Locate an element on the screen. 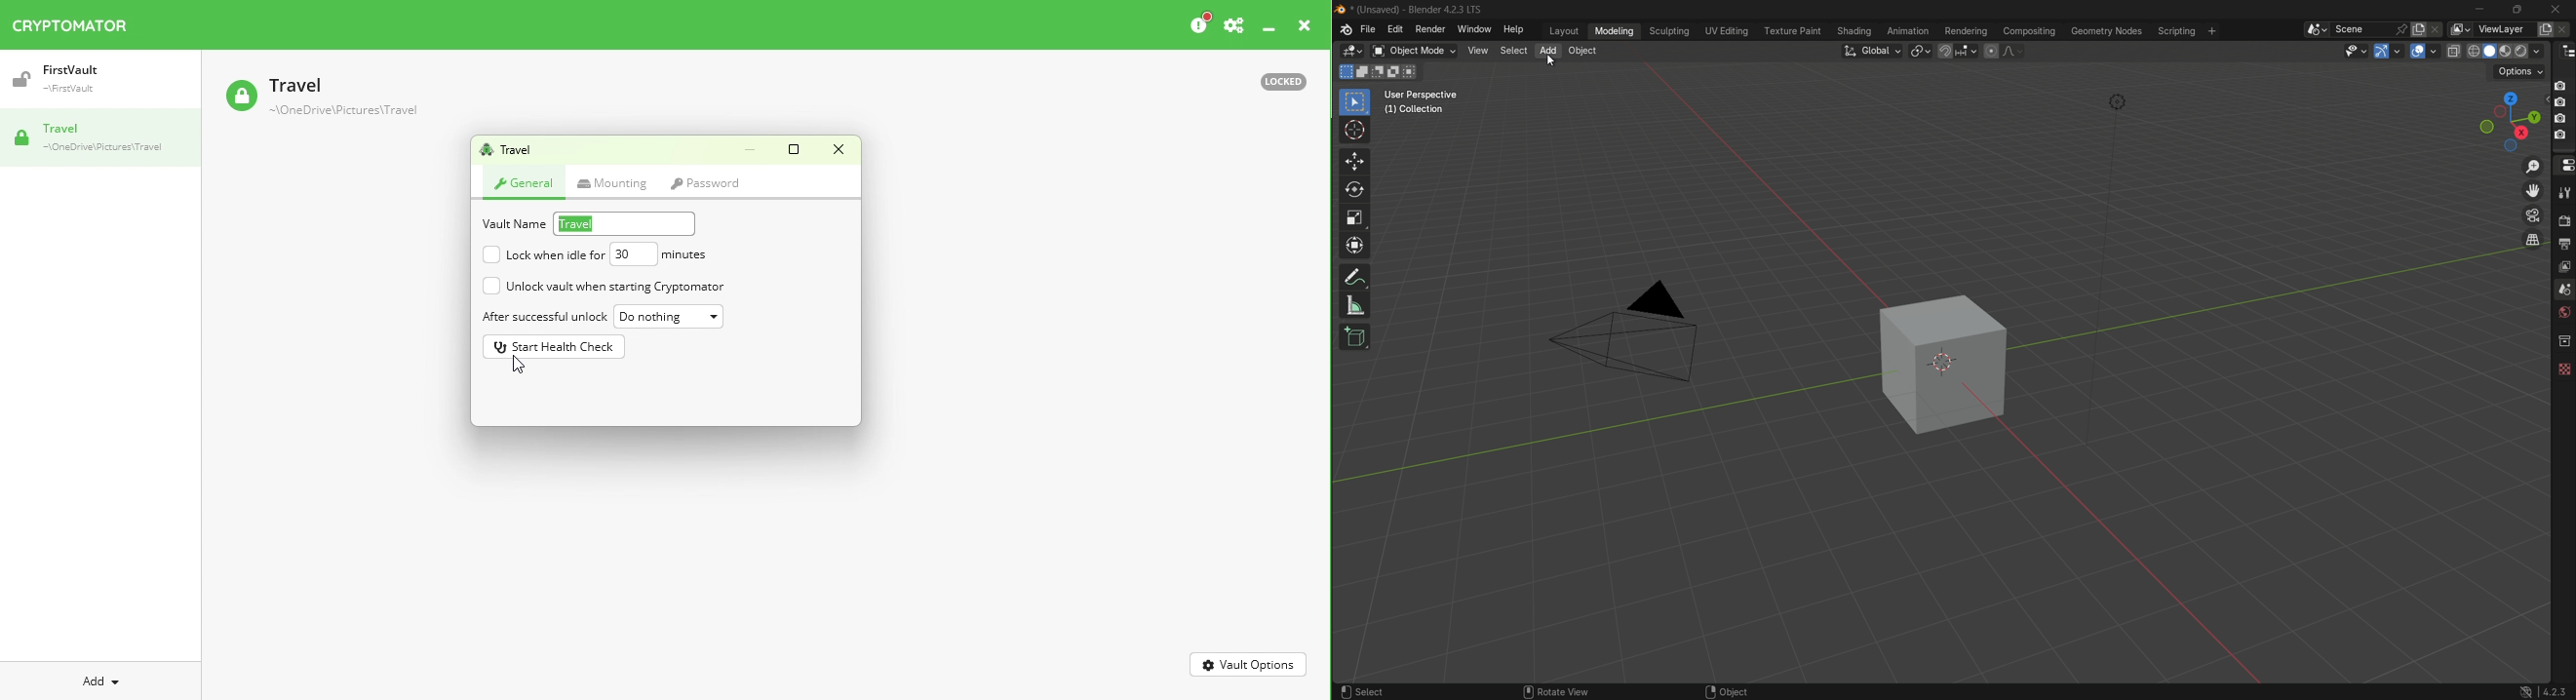 This screenshot has width=2576, height=700. Vault is located at coordinates (91, 137).